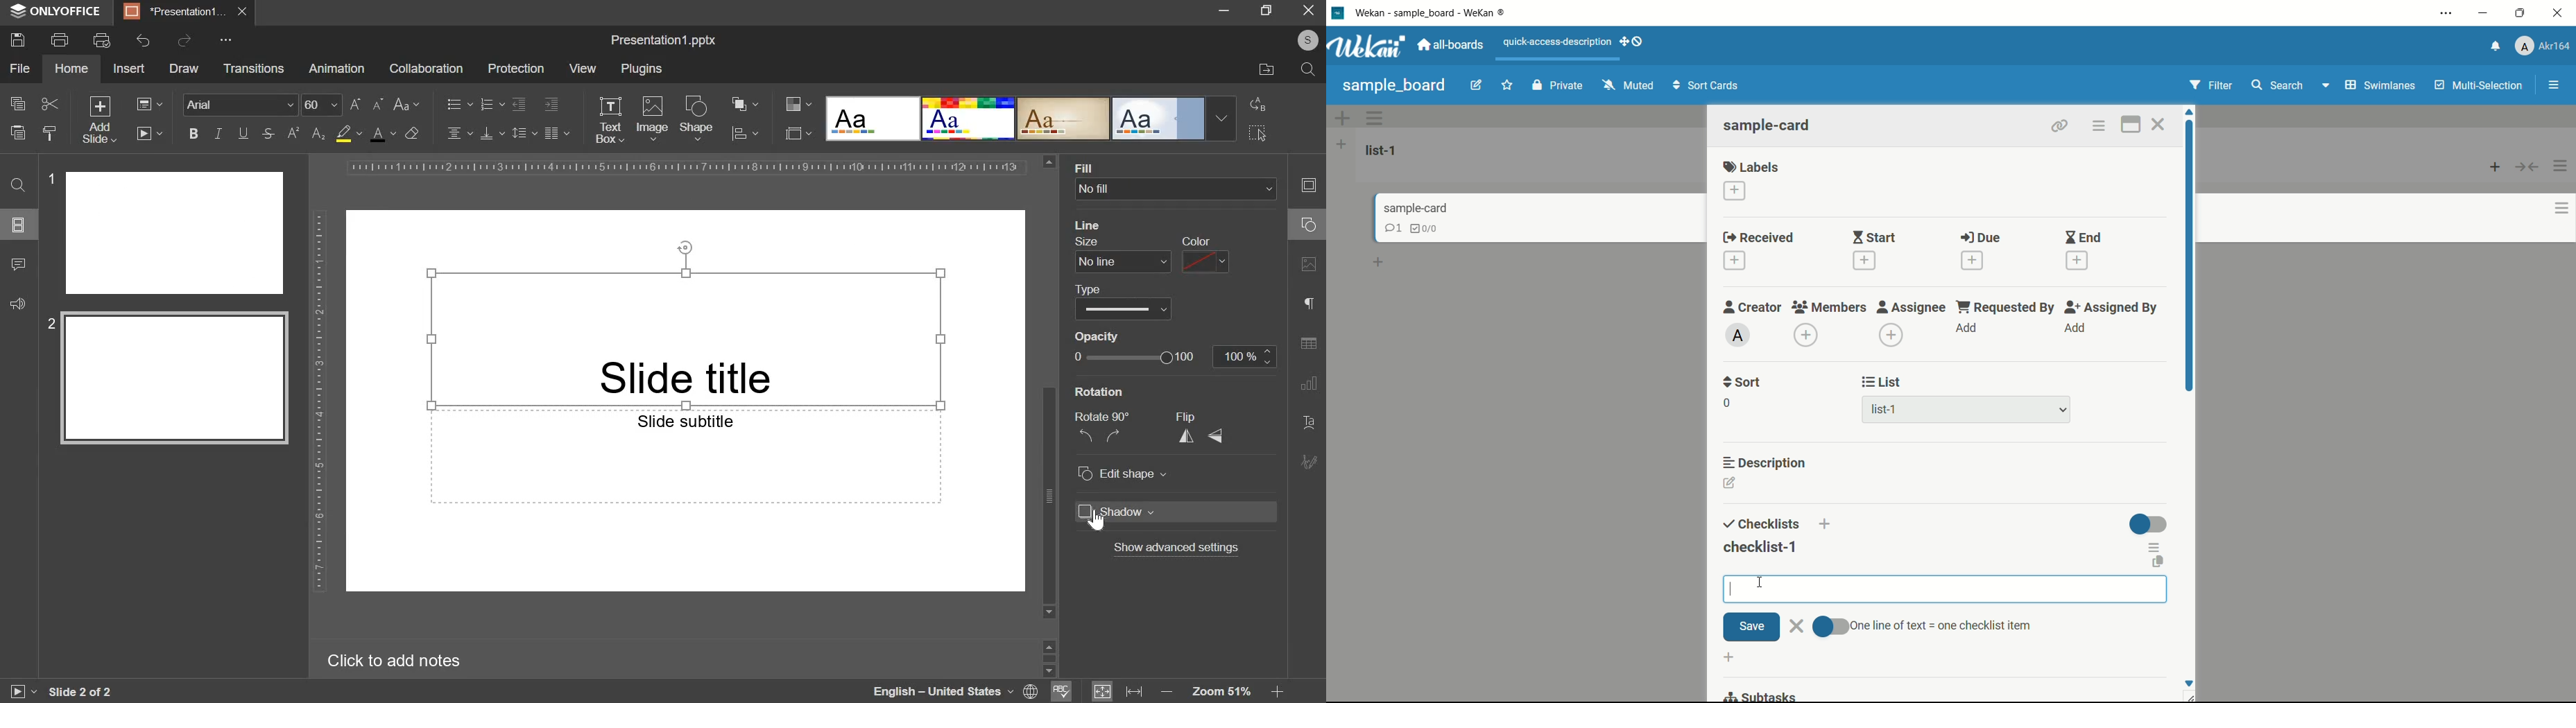  What do you see at coordinates (2554, 84) in the screenshot?
I see `menu` at bounding box center [2554, 84].